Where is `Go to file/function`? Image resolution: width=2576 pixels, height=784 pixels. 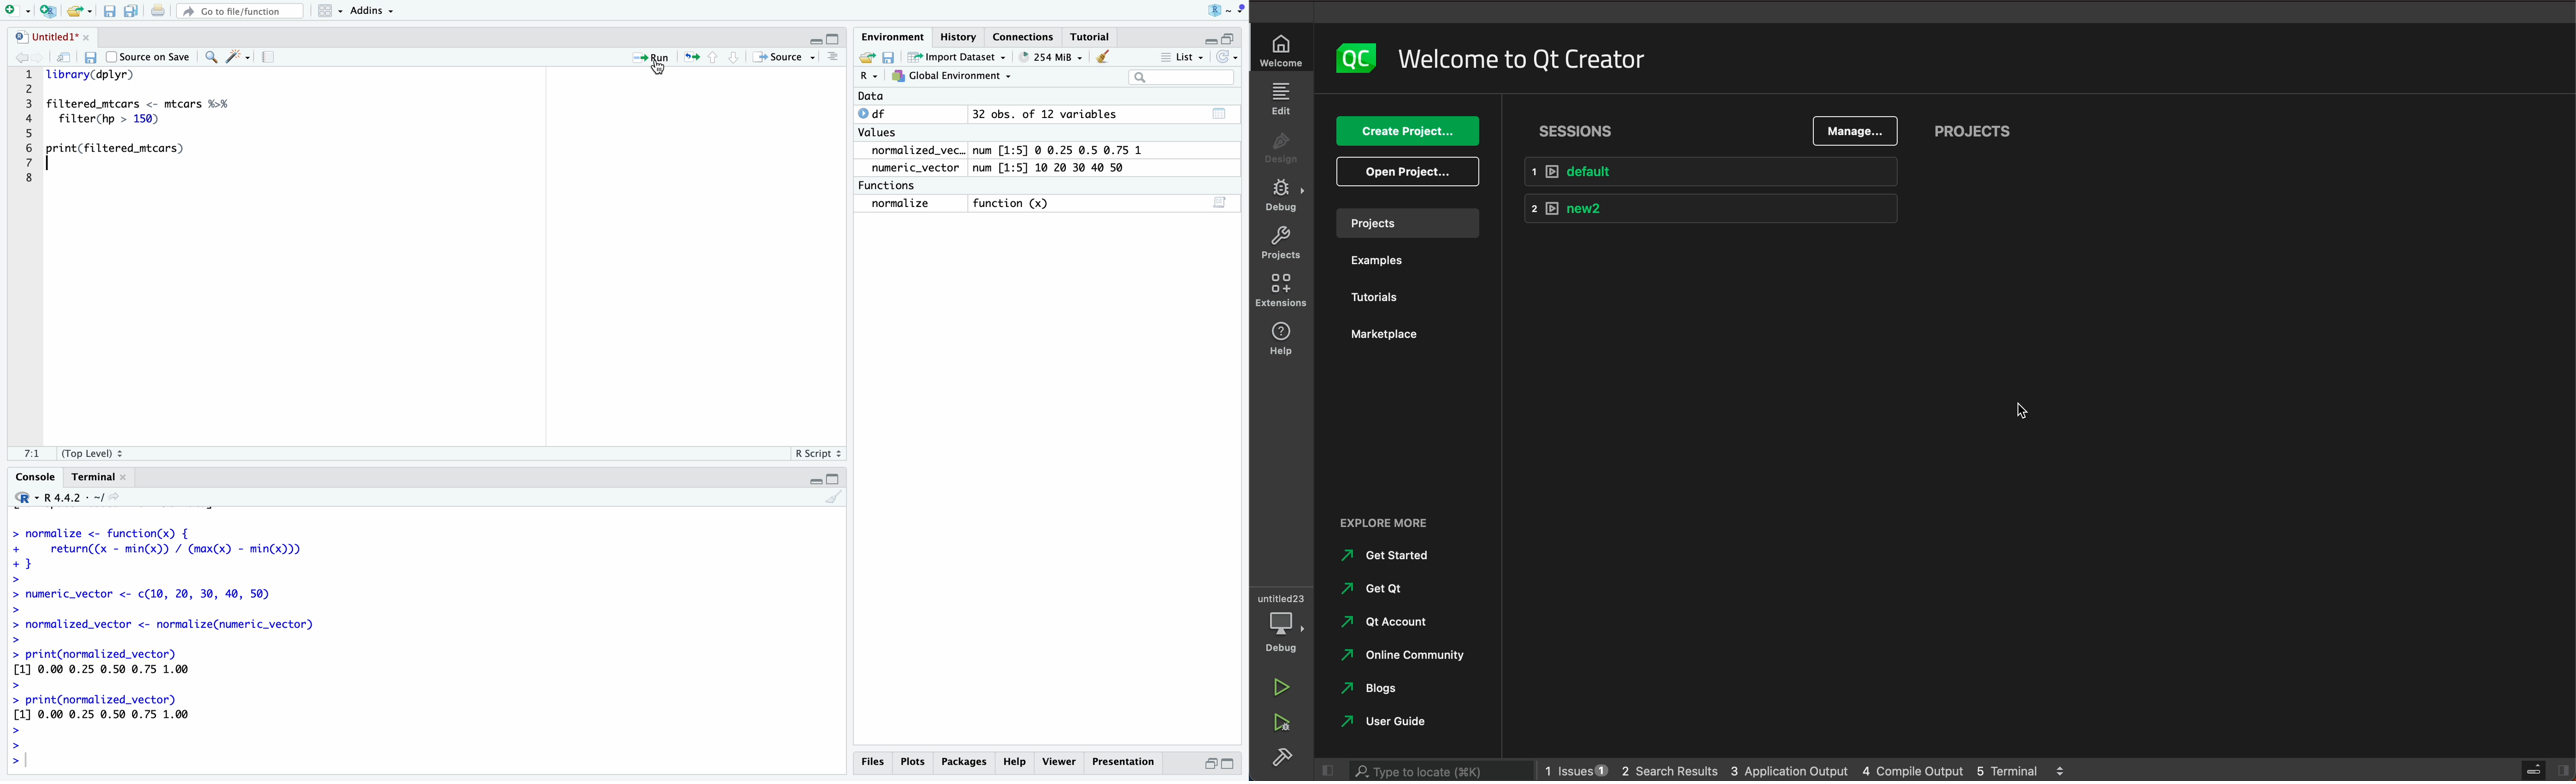
Go to file/function is located at coordinates (240, 11).